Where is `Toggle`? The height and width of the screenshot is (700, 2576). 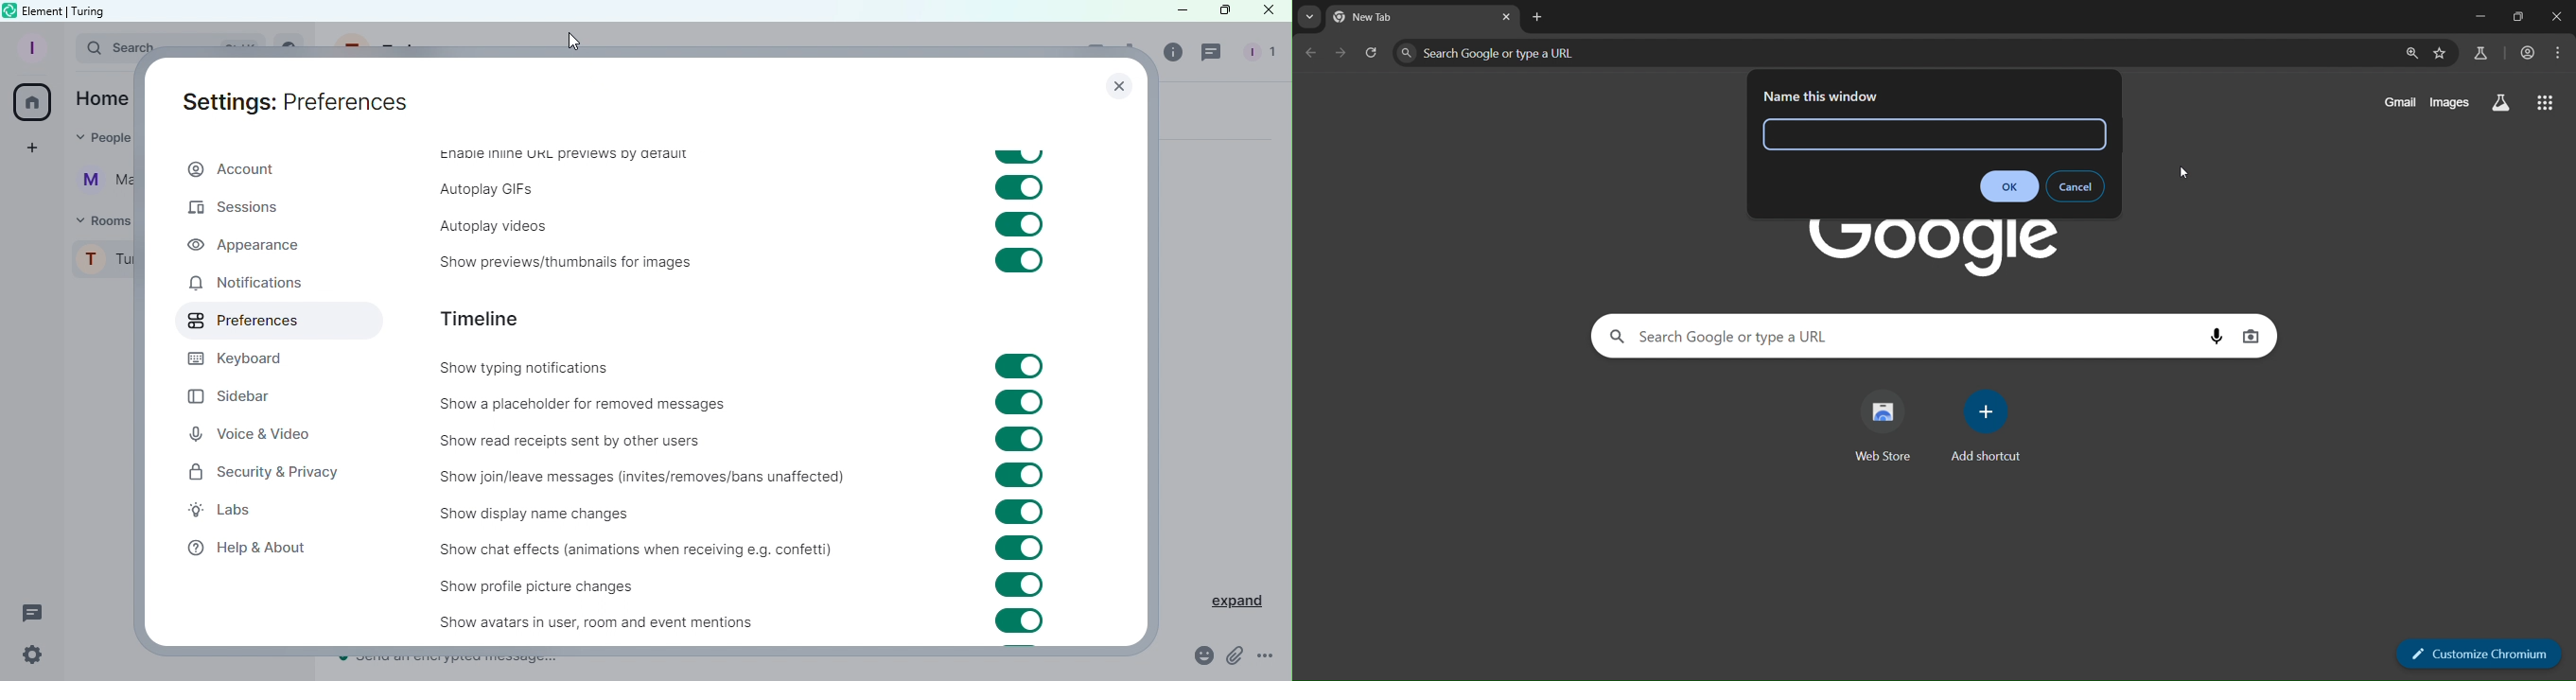 Toggle is located at coordinates (1021, 548).